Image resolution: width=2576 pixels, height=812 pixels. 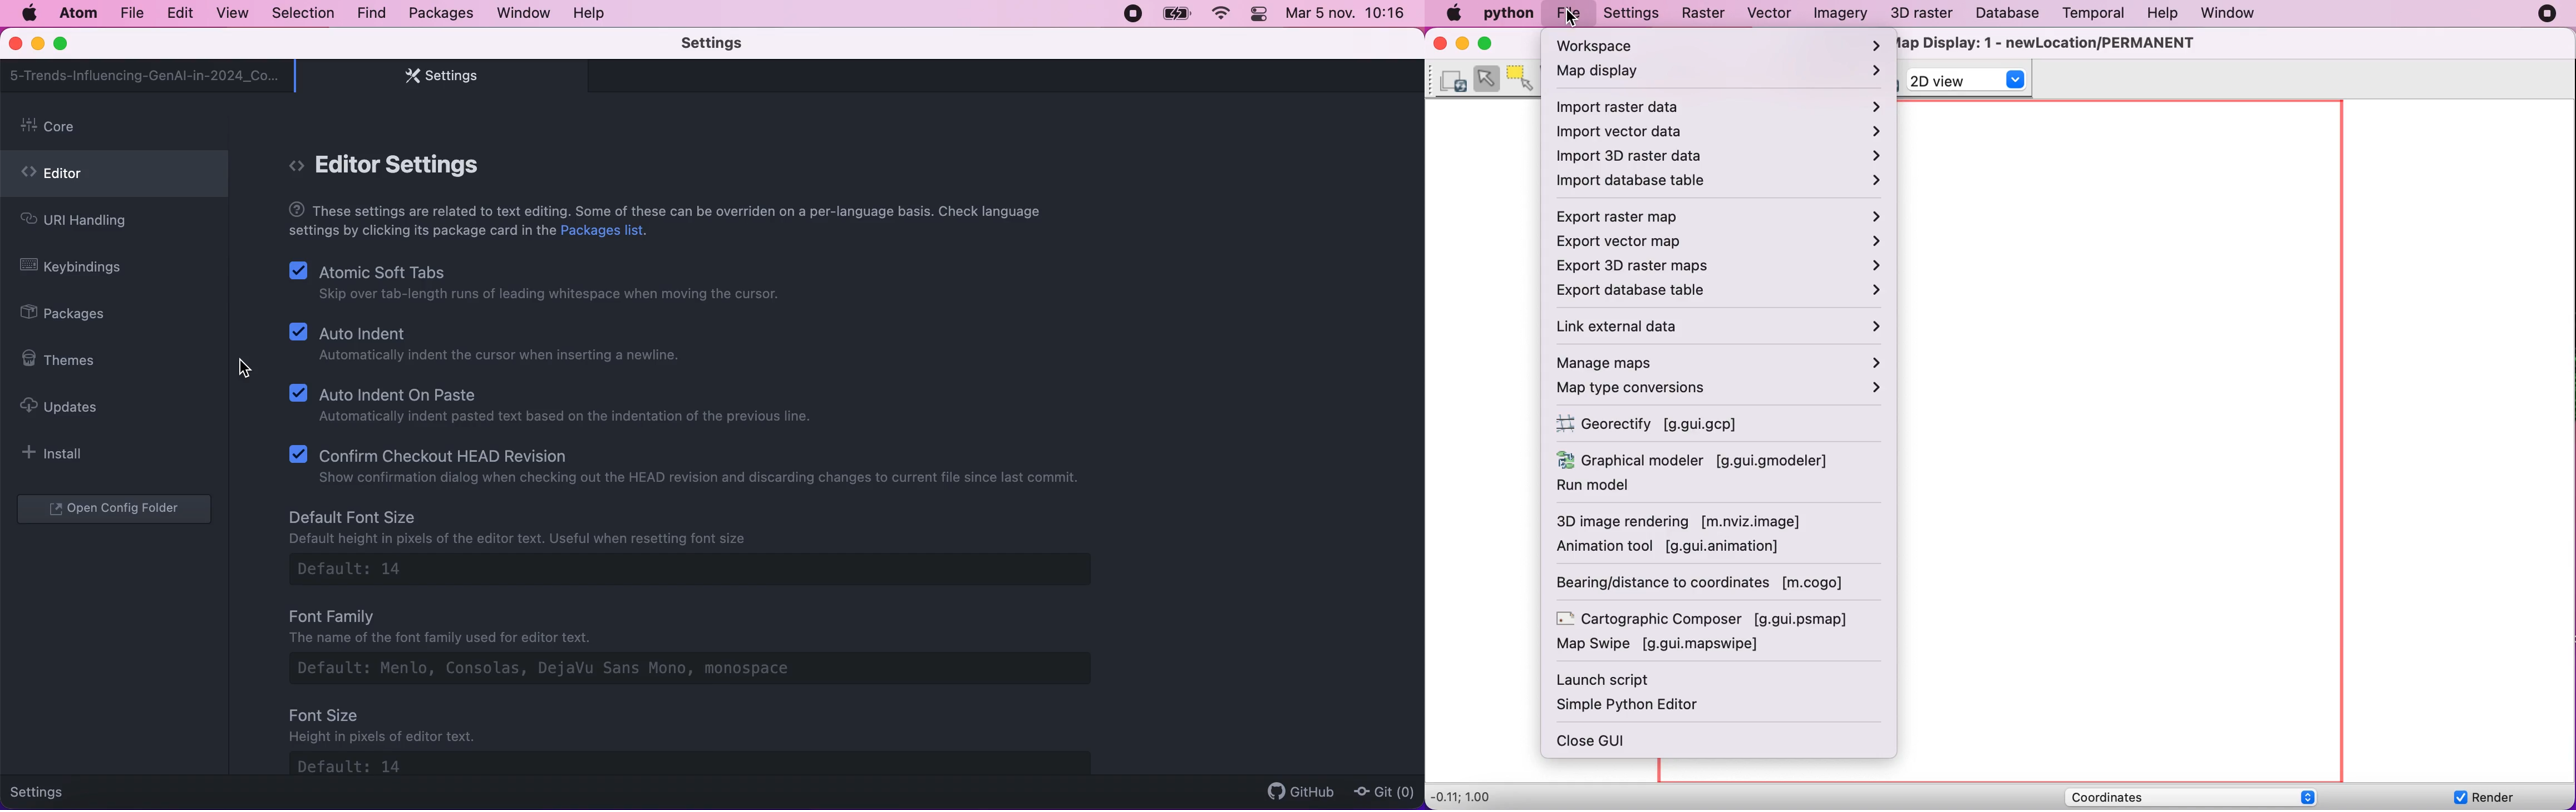 I want to click on cursor, so click(x=244, y=368).